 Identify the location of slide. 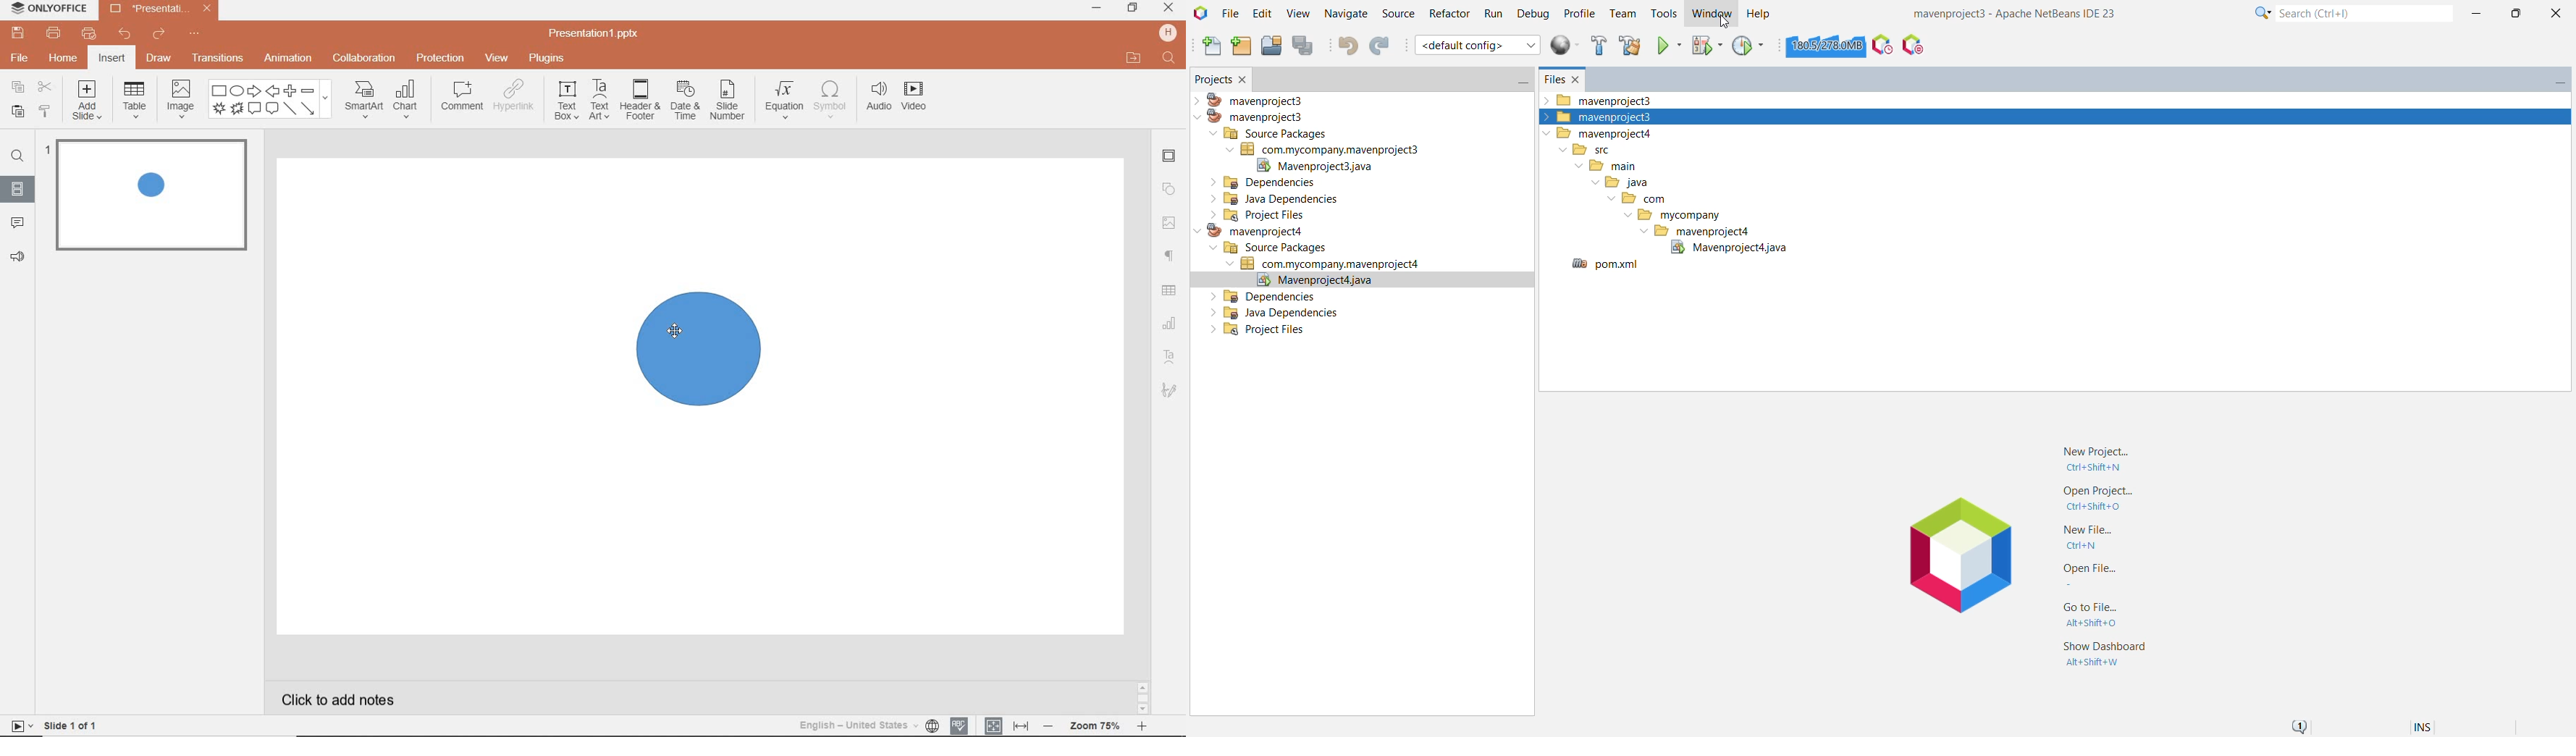
(150, 195).